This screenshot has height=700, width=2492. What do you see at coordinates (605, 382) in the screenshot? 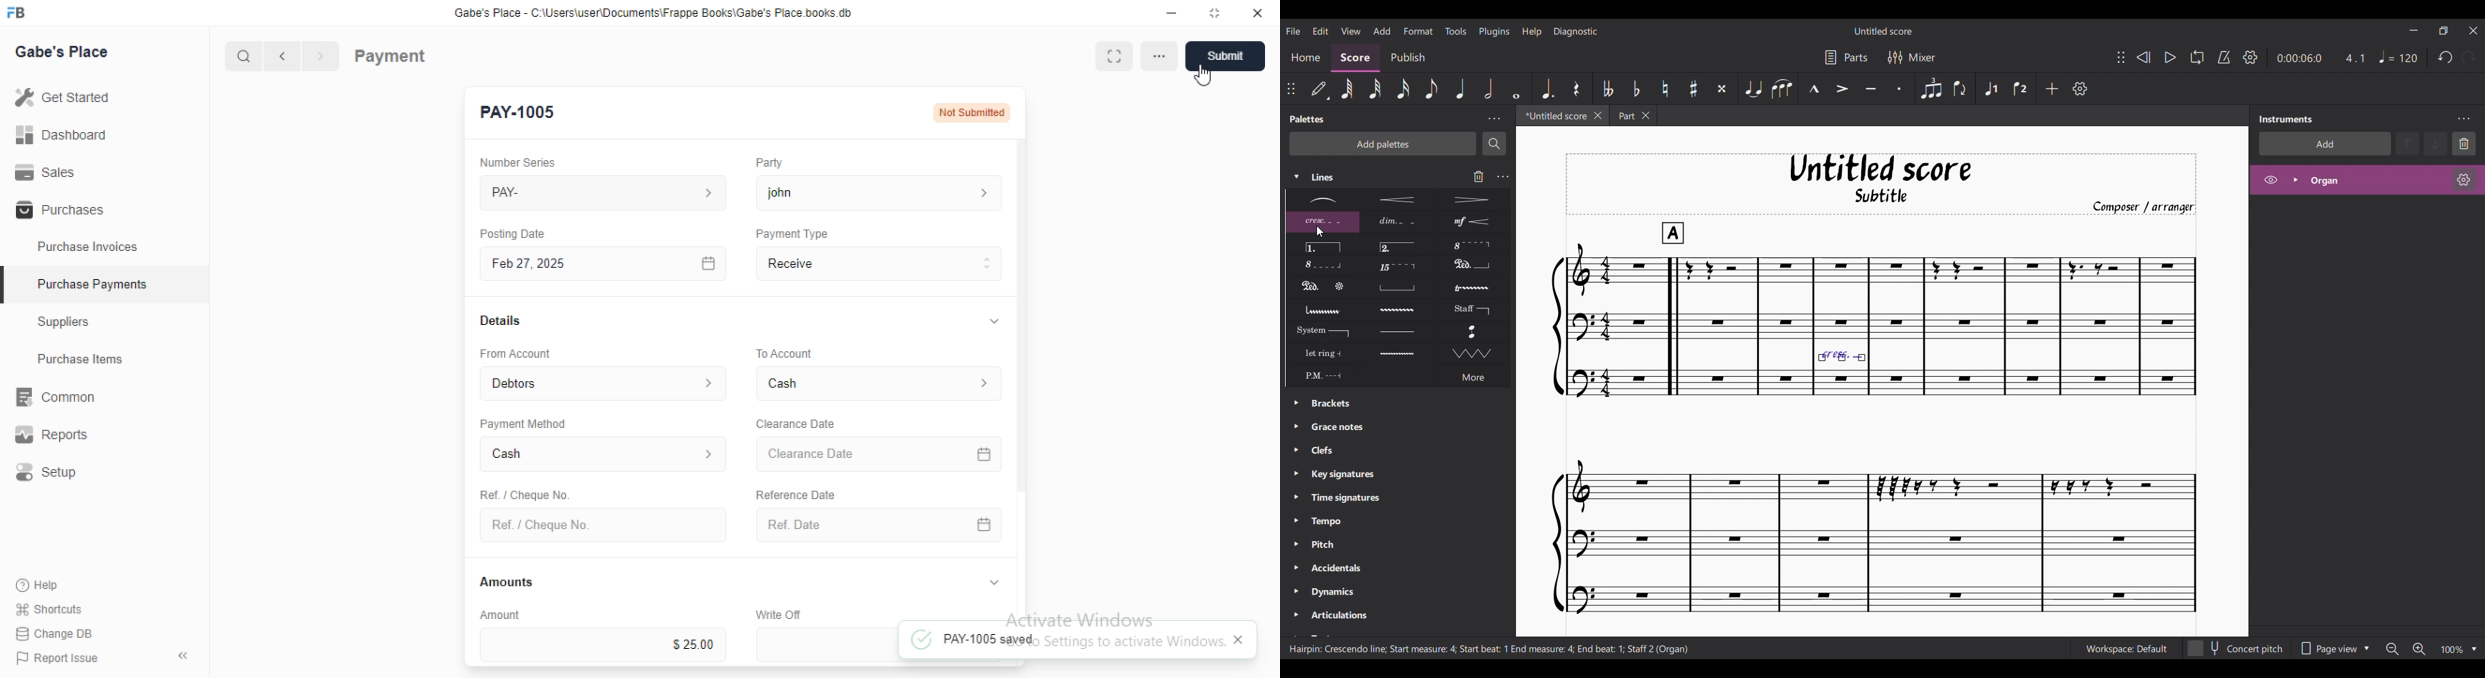
I see `Debtors` at bounding box center [605, 382].